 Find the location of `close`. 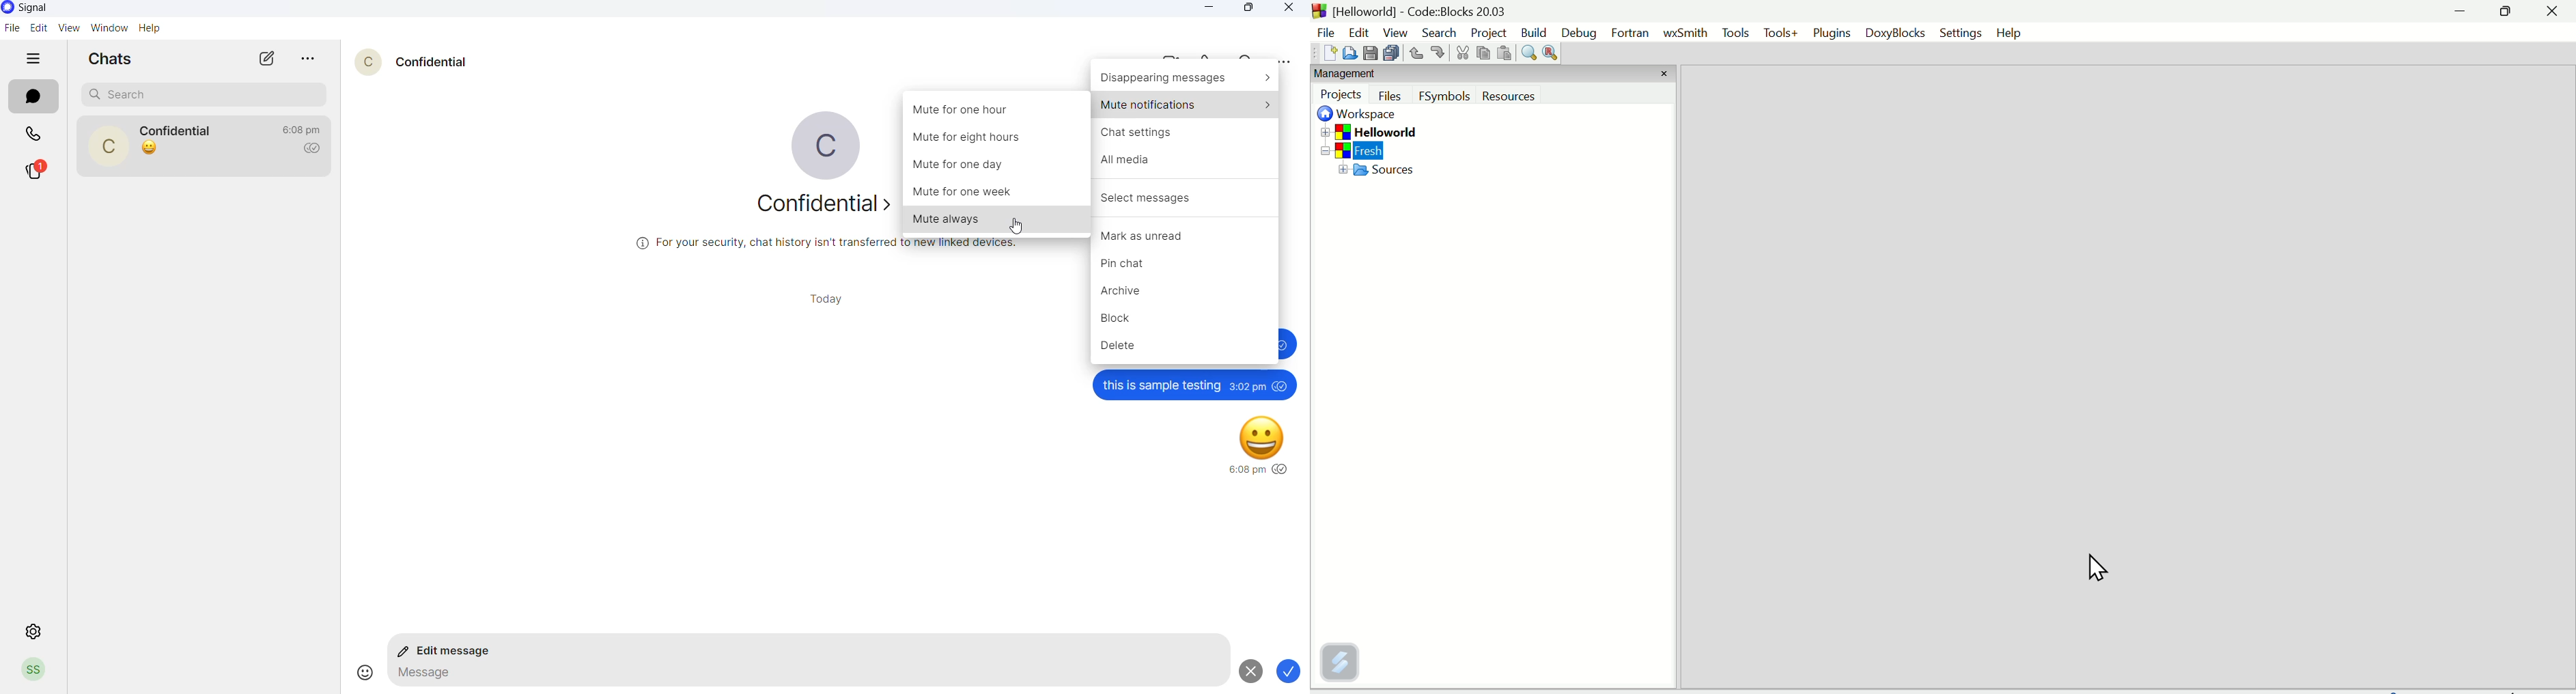

close is located at coordinates (1285, 9).